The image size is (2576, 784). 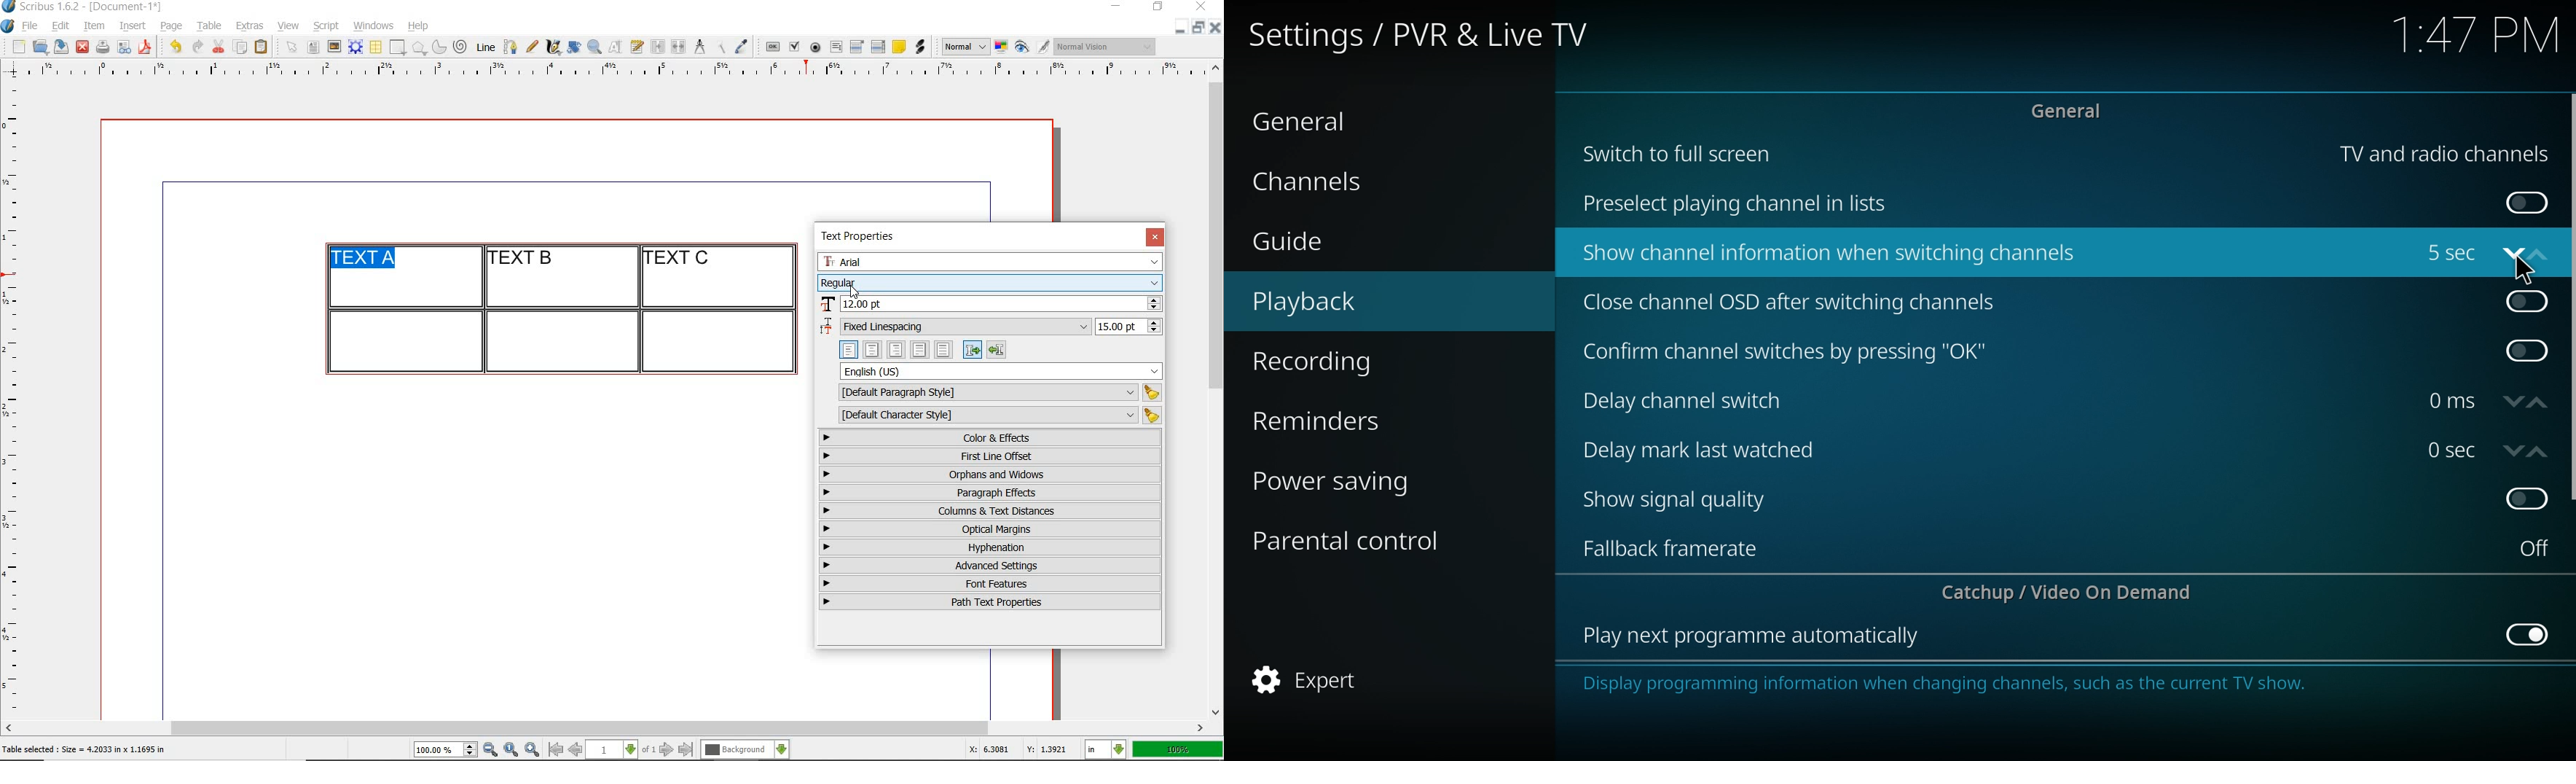 I want to click on font size, so click(x=990, y=305).